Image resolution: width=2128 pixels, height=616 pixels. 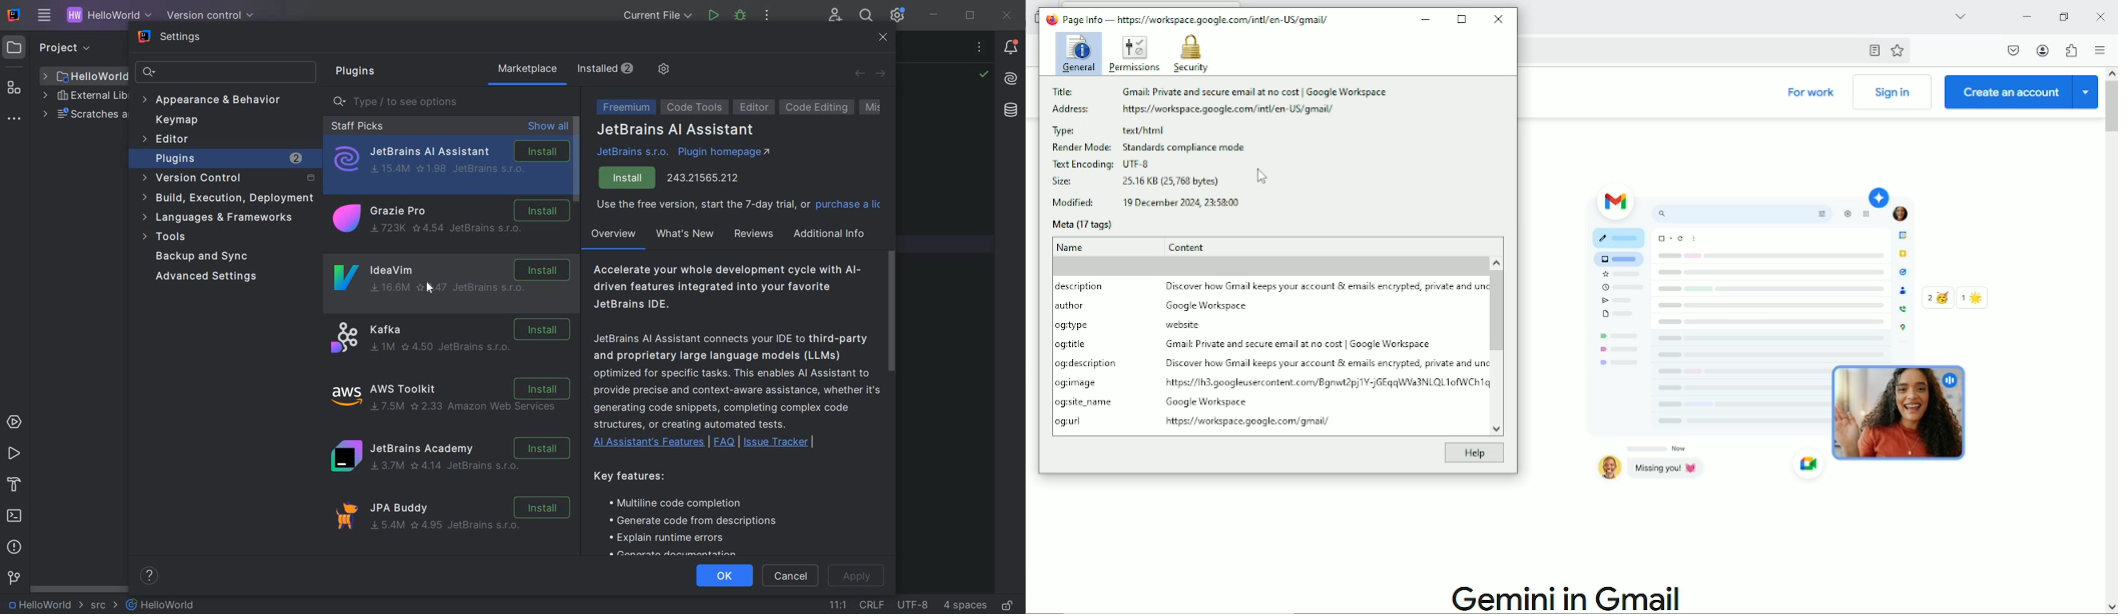 What do you see at coordinates (1873, 49) in the screenshot?
I see `Toggle reader view` at bounding box center [1873, 49].